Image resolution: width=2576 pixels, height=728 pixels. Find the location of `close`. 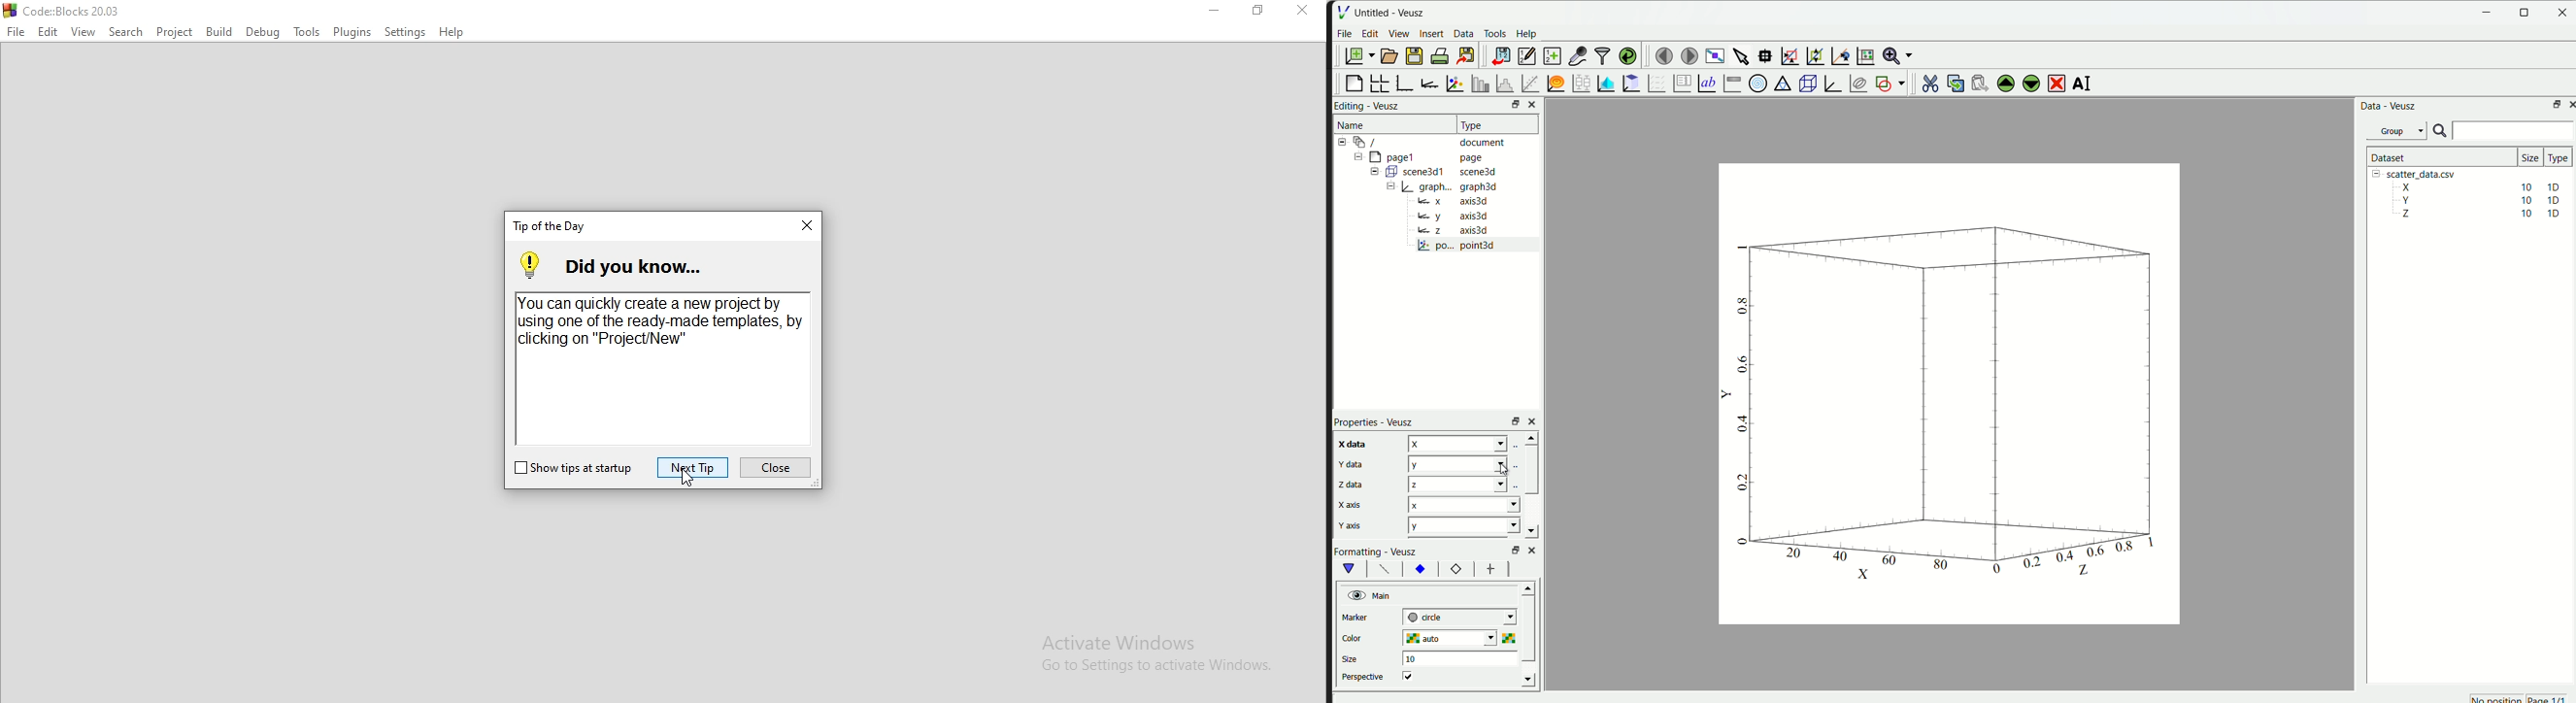

close is located at coordinates (802, 226).